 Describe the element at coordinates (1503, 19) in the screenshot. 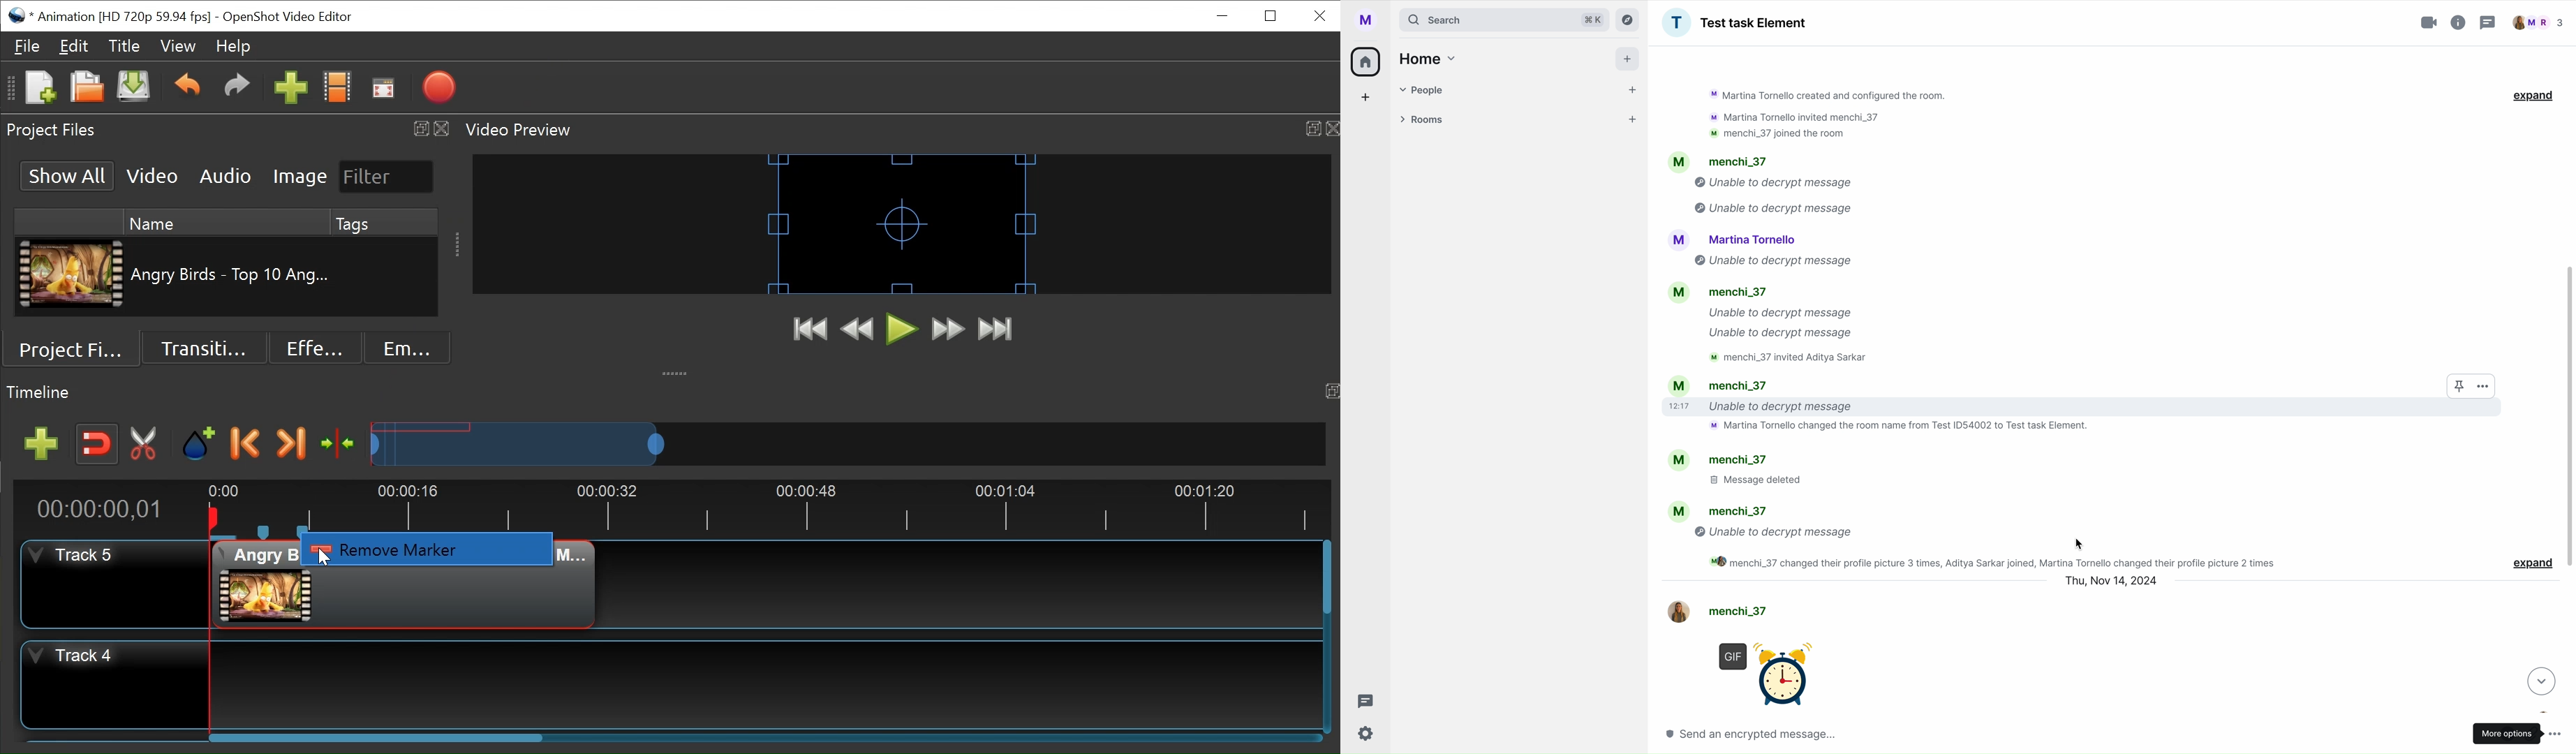

I see `search tab` at that location.